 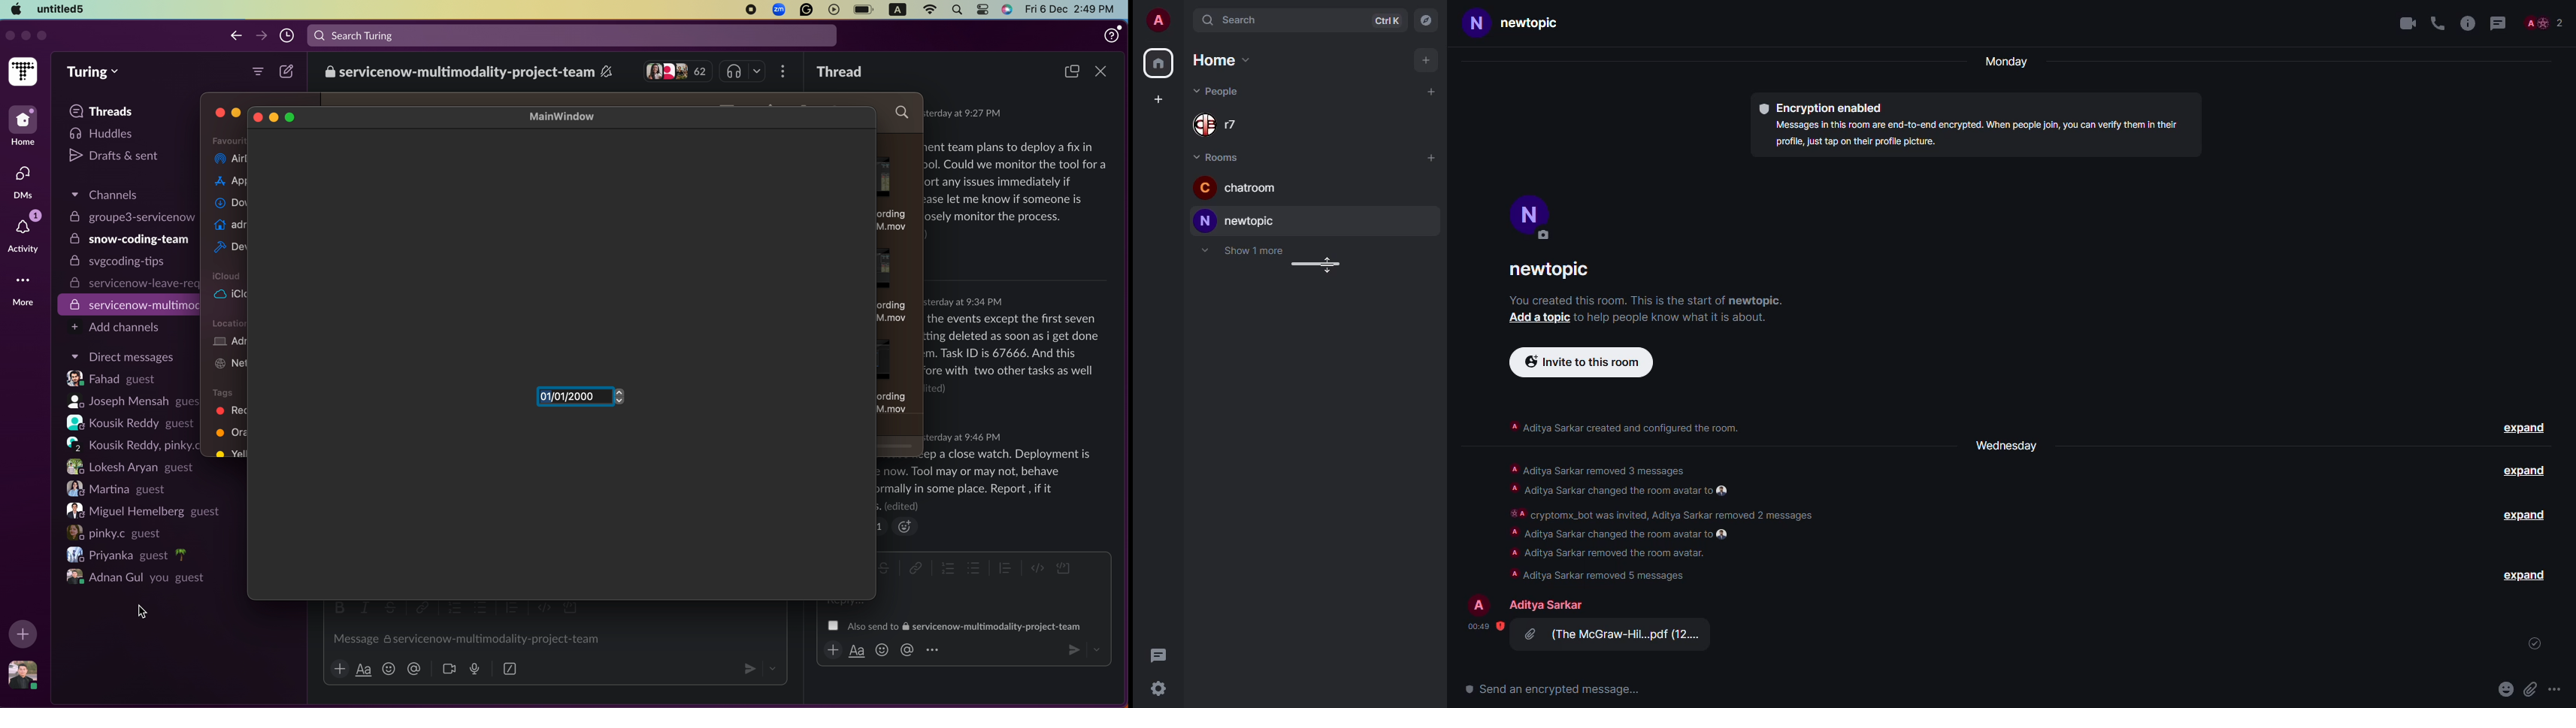 I want to click on image, so click(x=20, y=676).